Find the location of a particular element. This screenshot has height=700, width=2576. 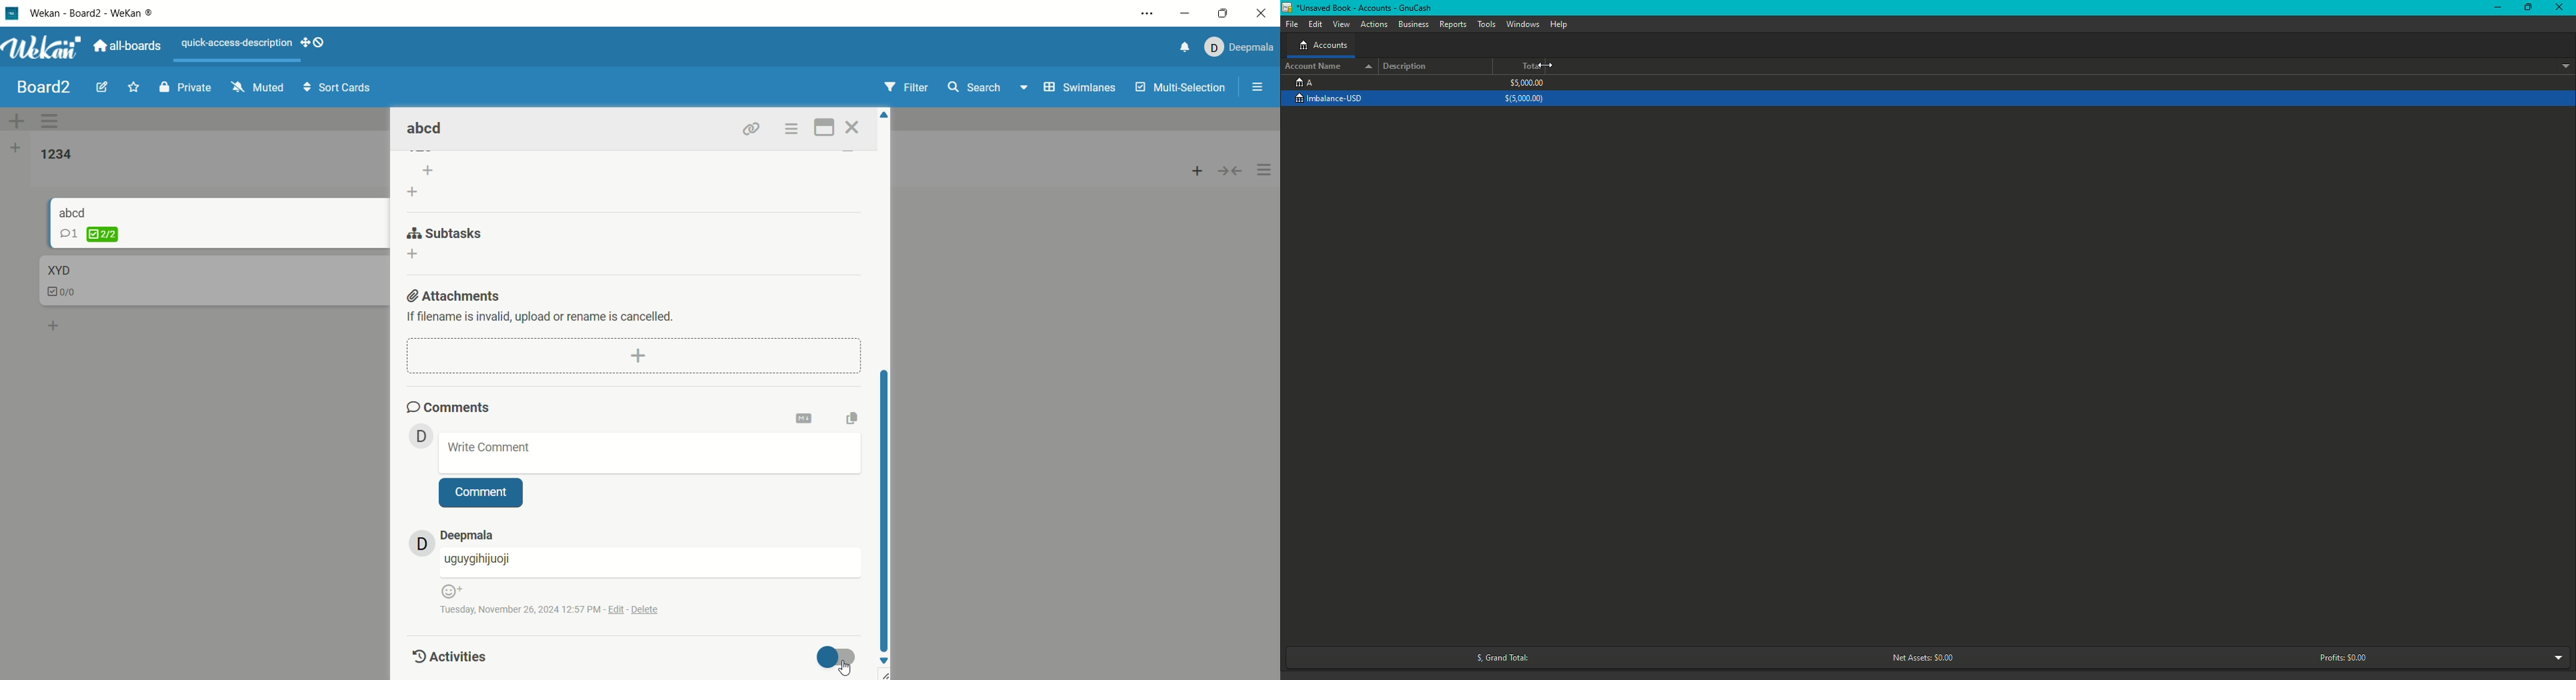

list title is located at coordinates (57, 155).